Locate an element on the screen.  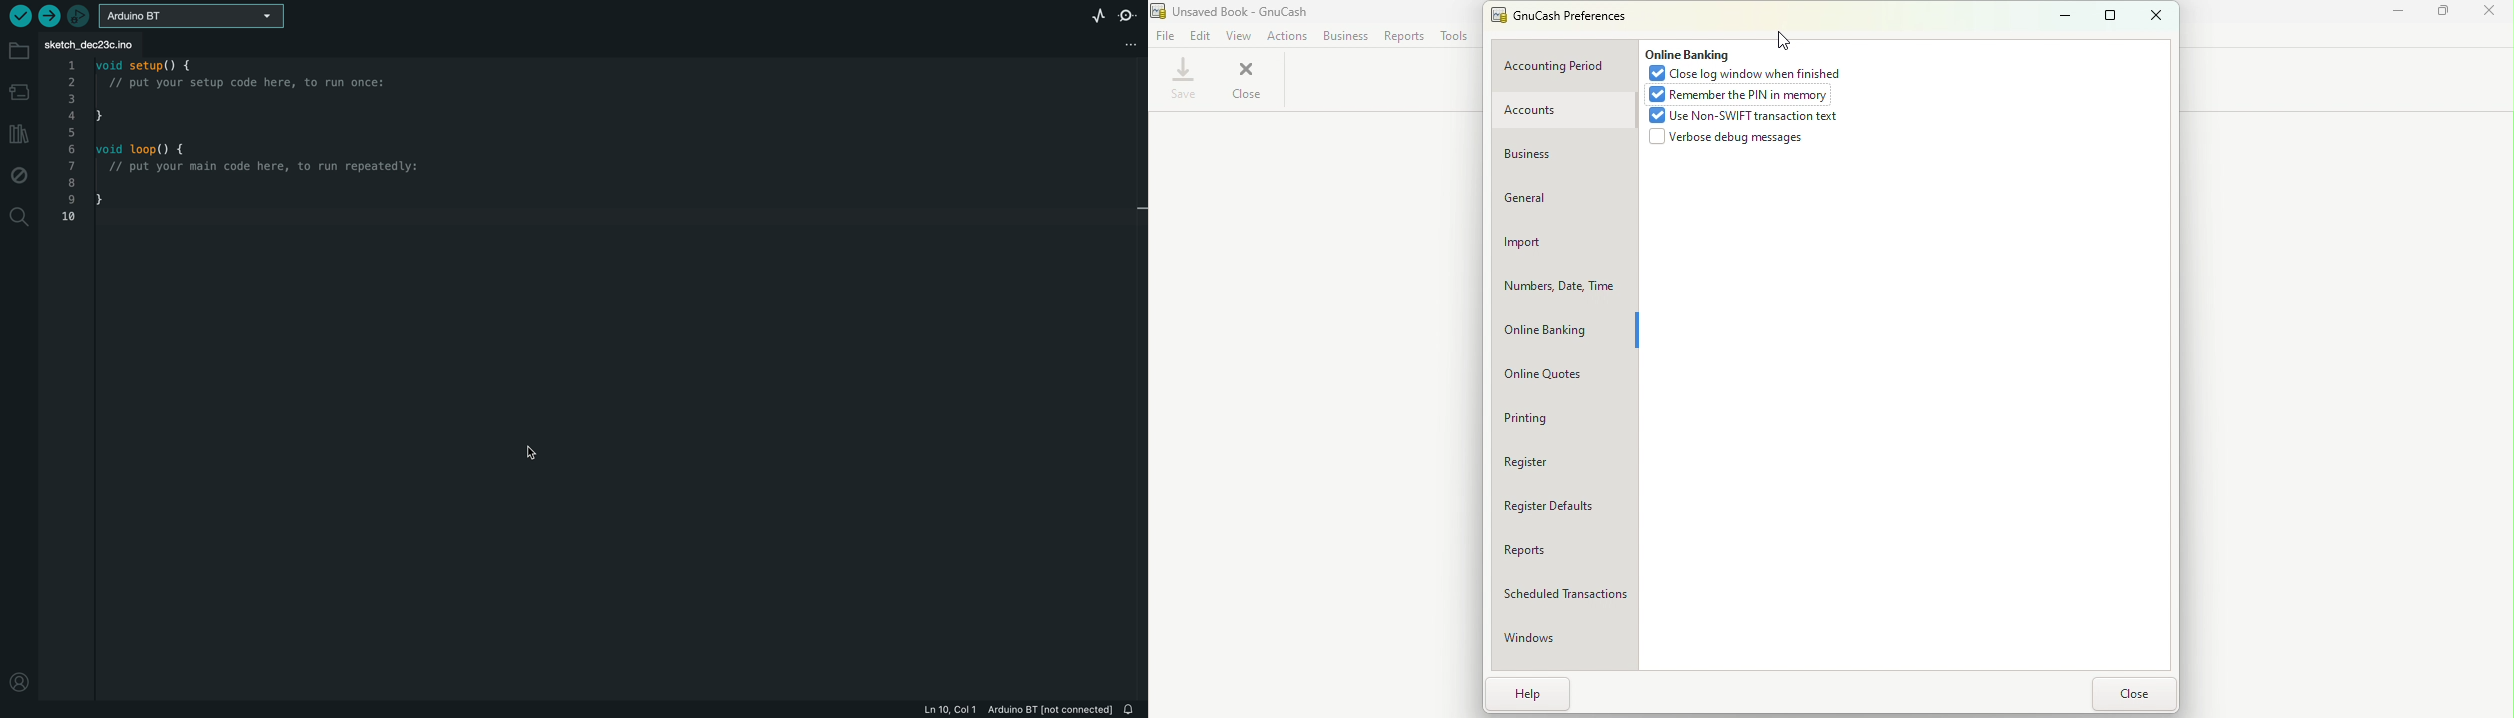
Maximize is located at coordinates (2105, 15).